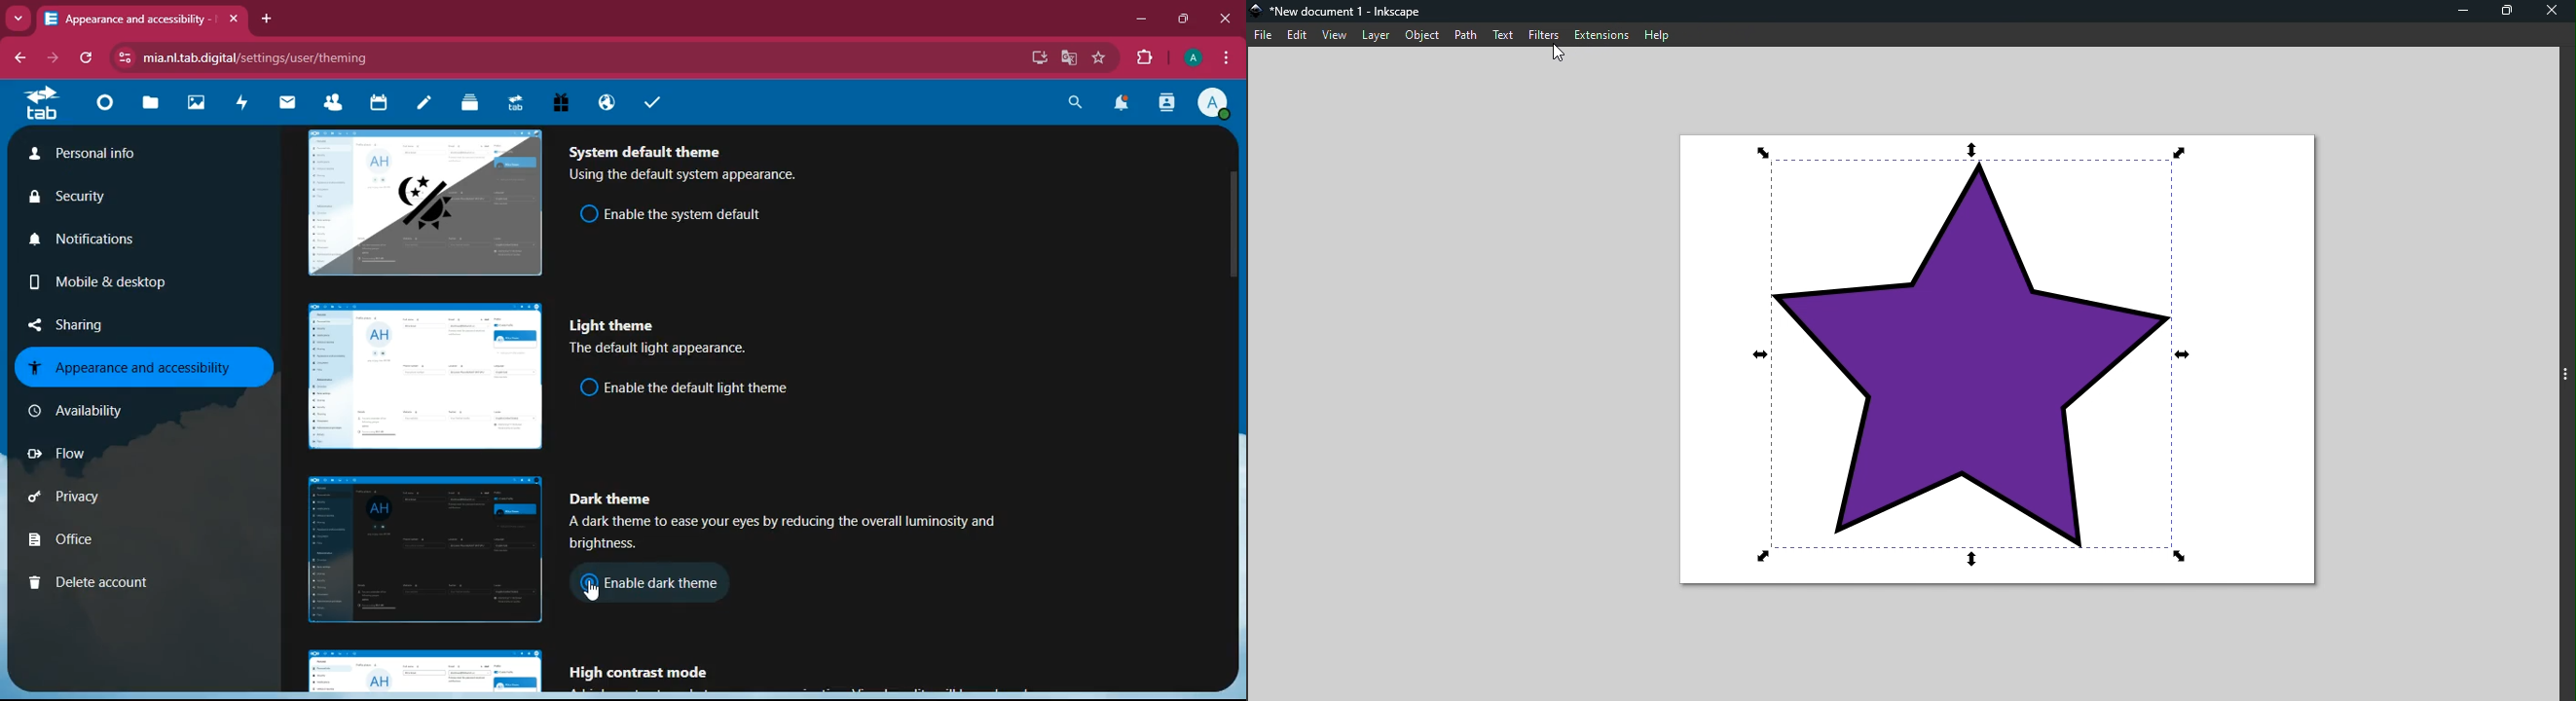  I want to click on description, so click(689, 176).